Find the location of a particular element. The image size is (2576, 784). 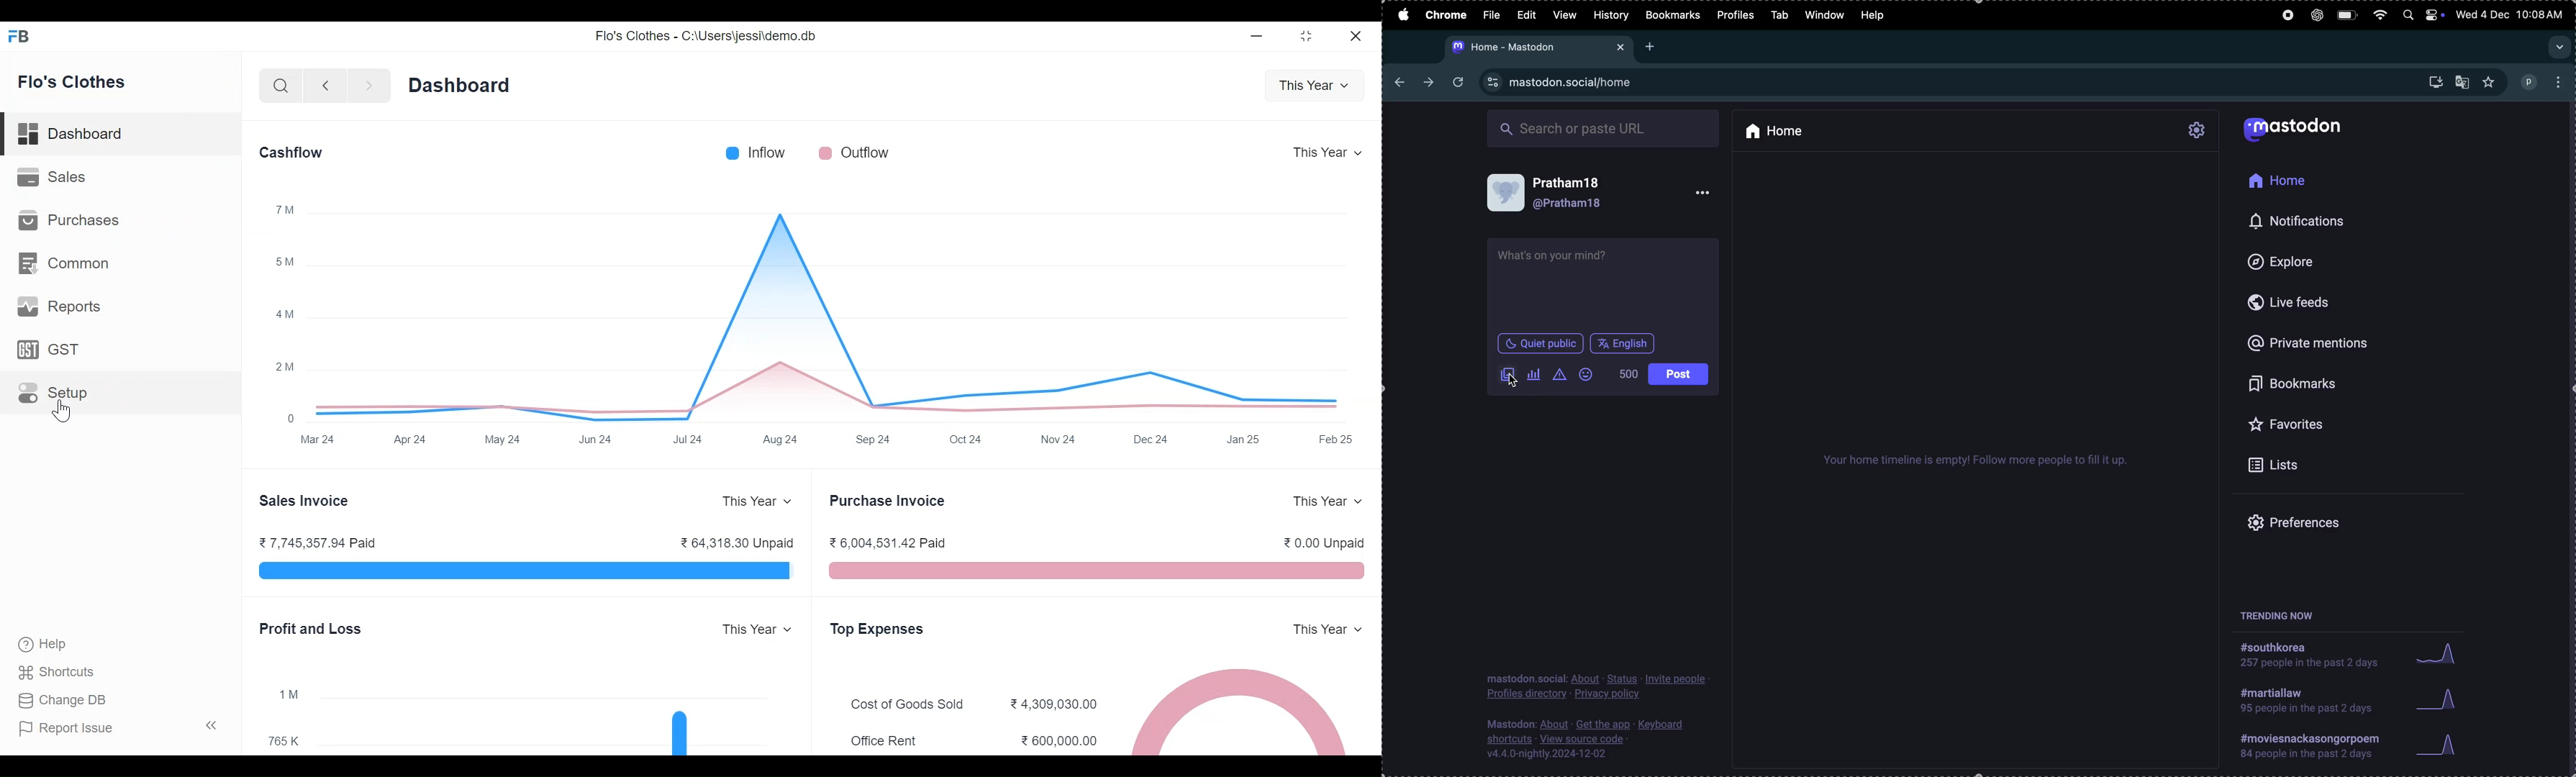

Mastdon url is located at coordinates (1574, 82).